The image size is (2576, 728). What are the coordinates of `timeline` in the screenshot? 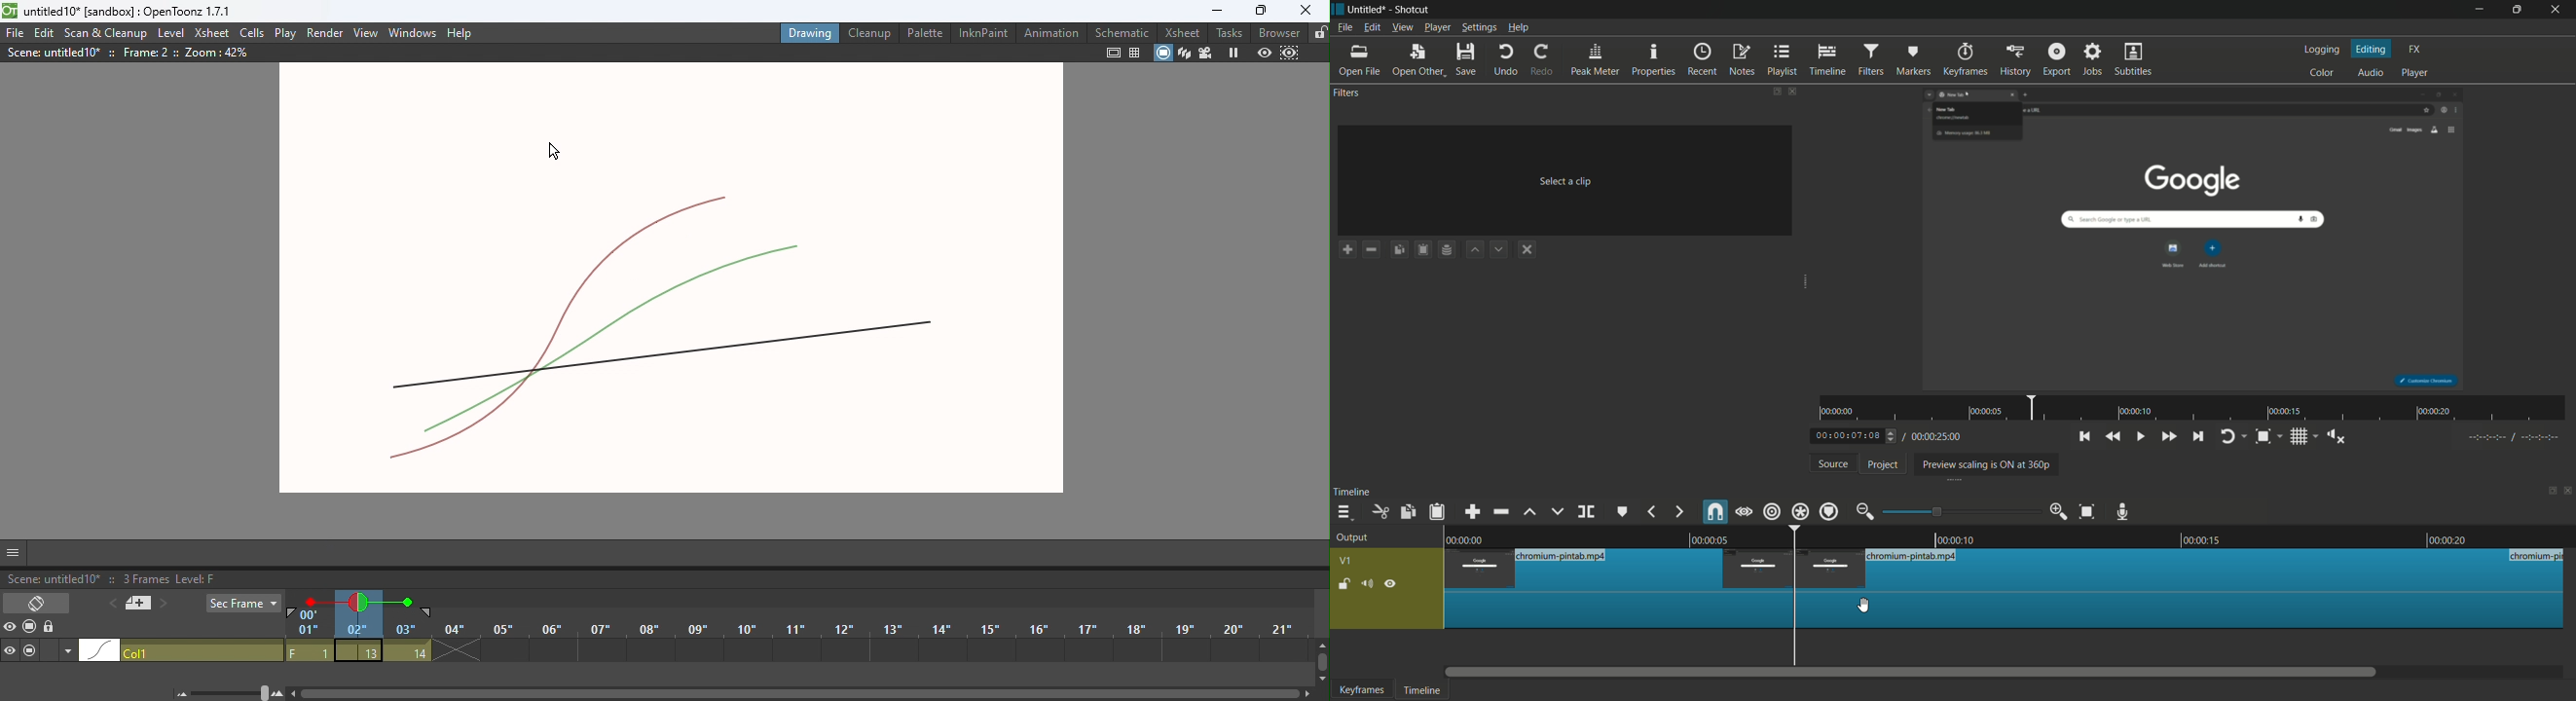 It's located at (1352, 492).